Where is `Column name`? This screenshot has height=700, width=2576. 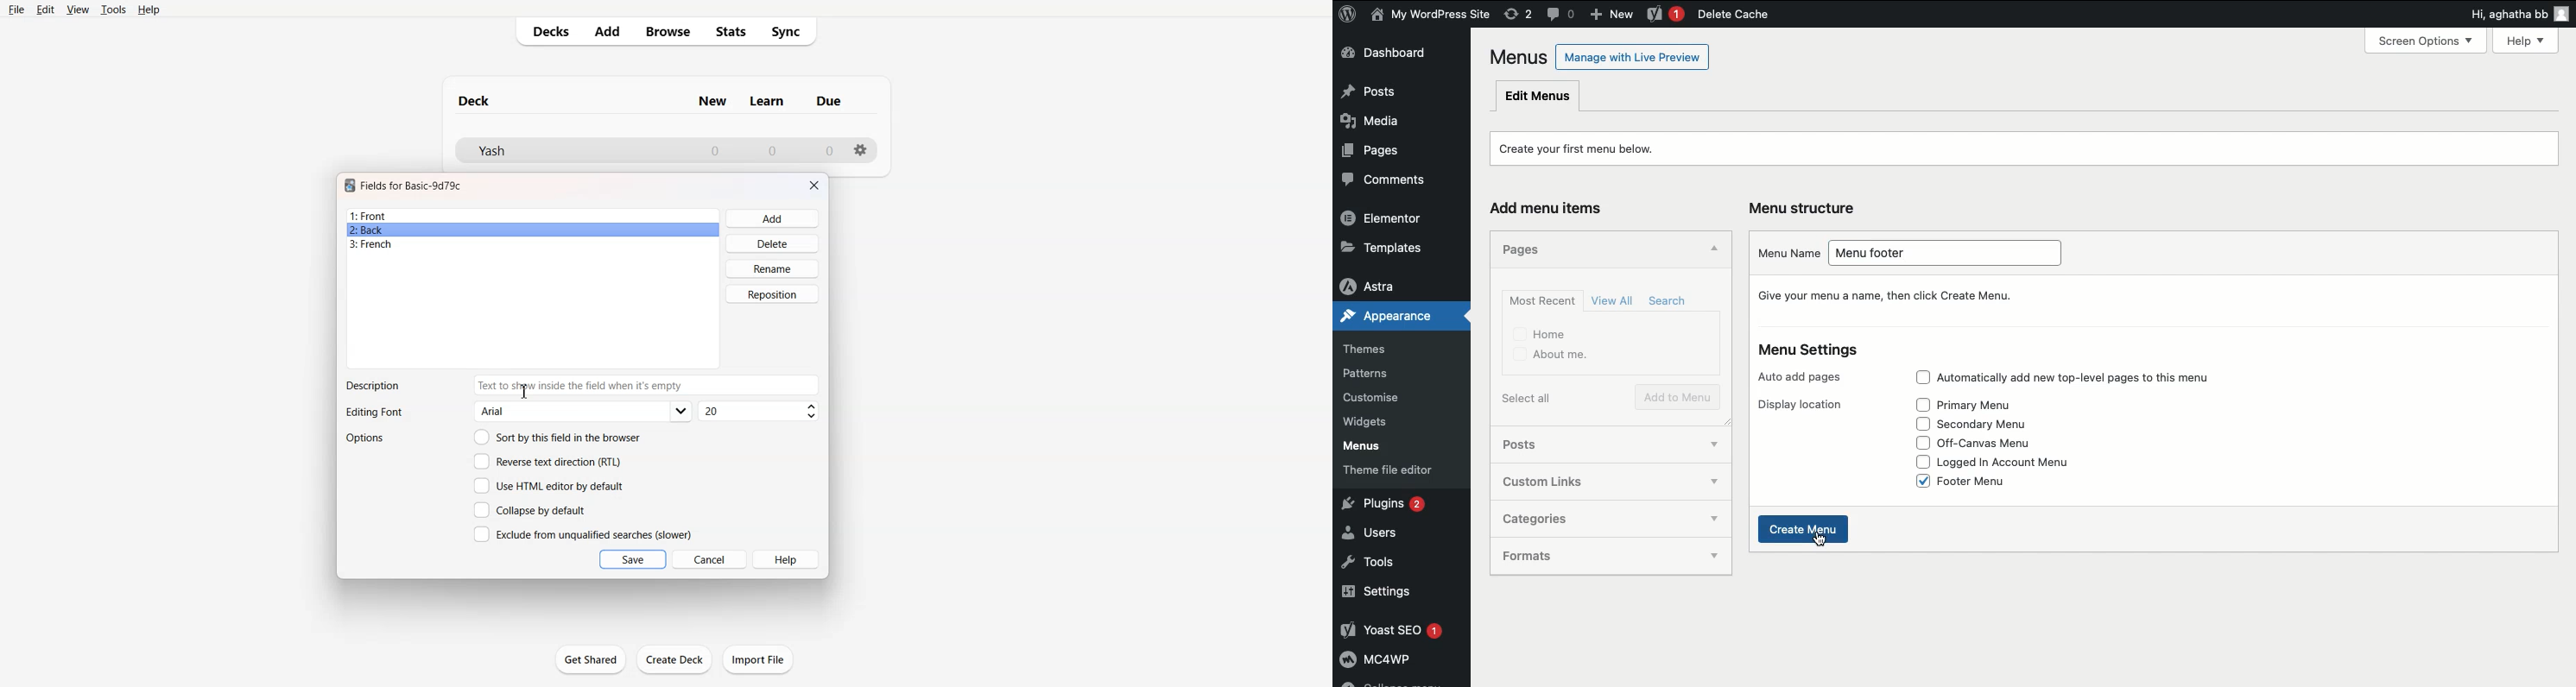
Column name is located at coordinates (829, 101).